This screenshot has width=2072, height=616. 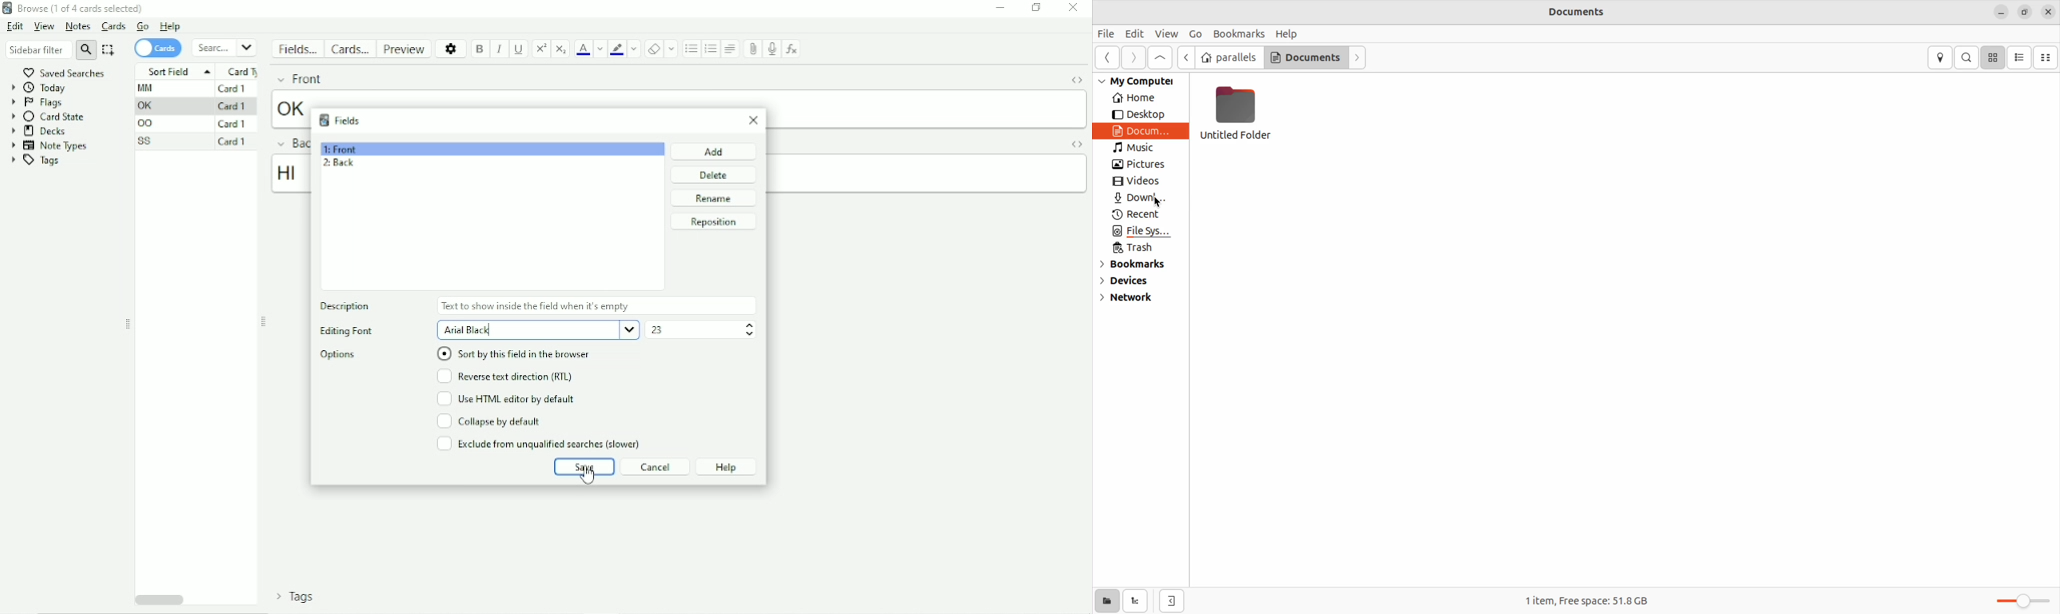 I want to click on Card 1, so click(x=234, y=142).